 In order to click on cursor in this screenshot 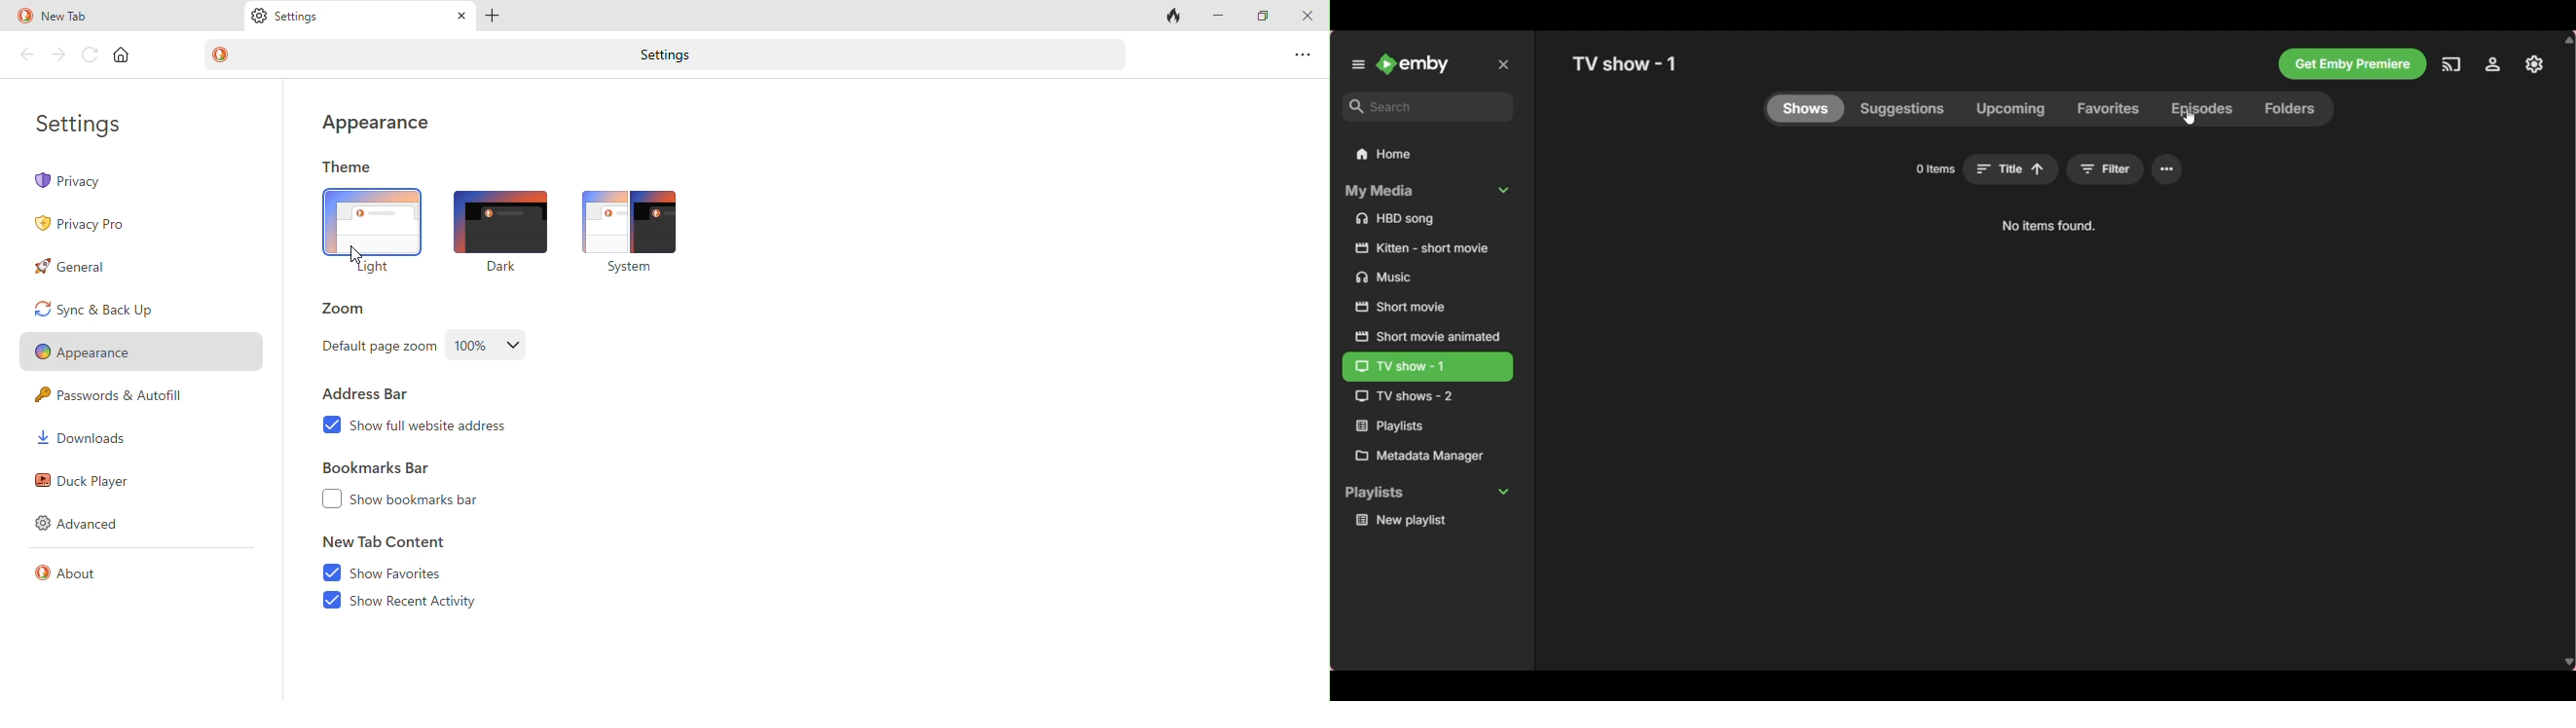, I will do `click(357, 256)`.